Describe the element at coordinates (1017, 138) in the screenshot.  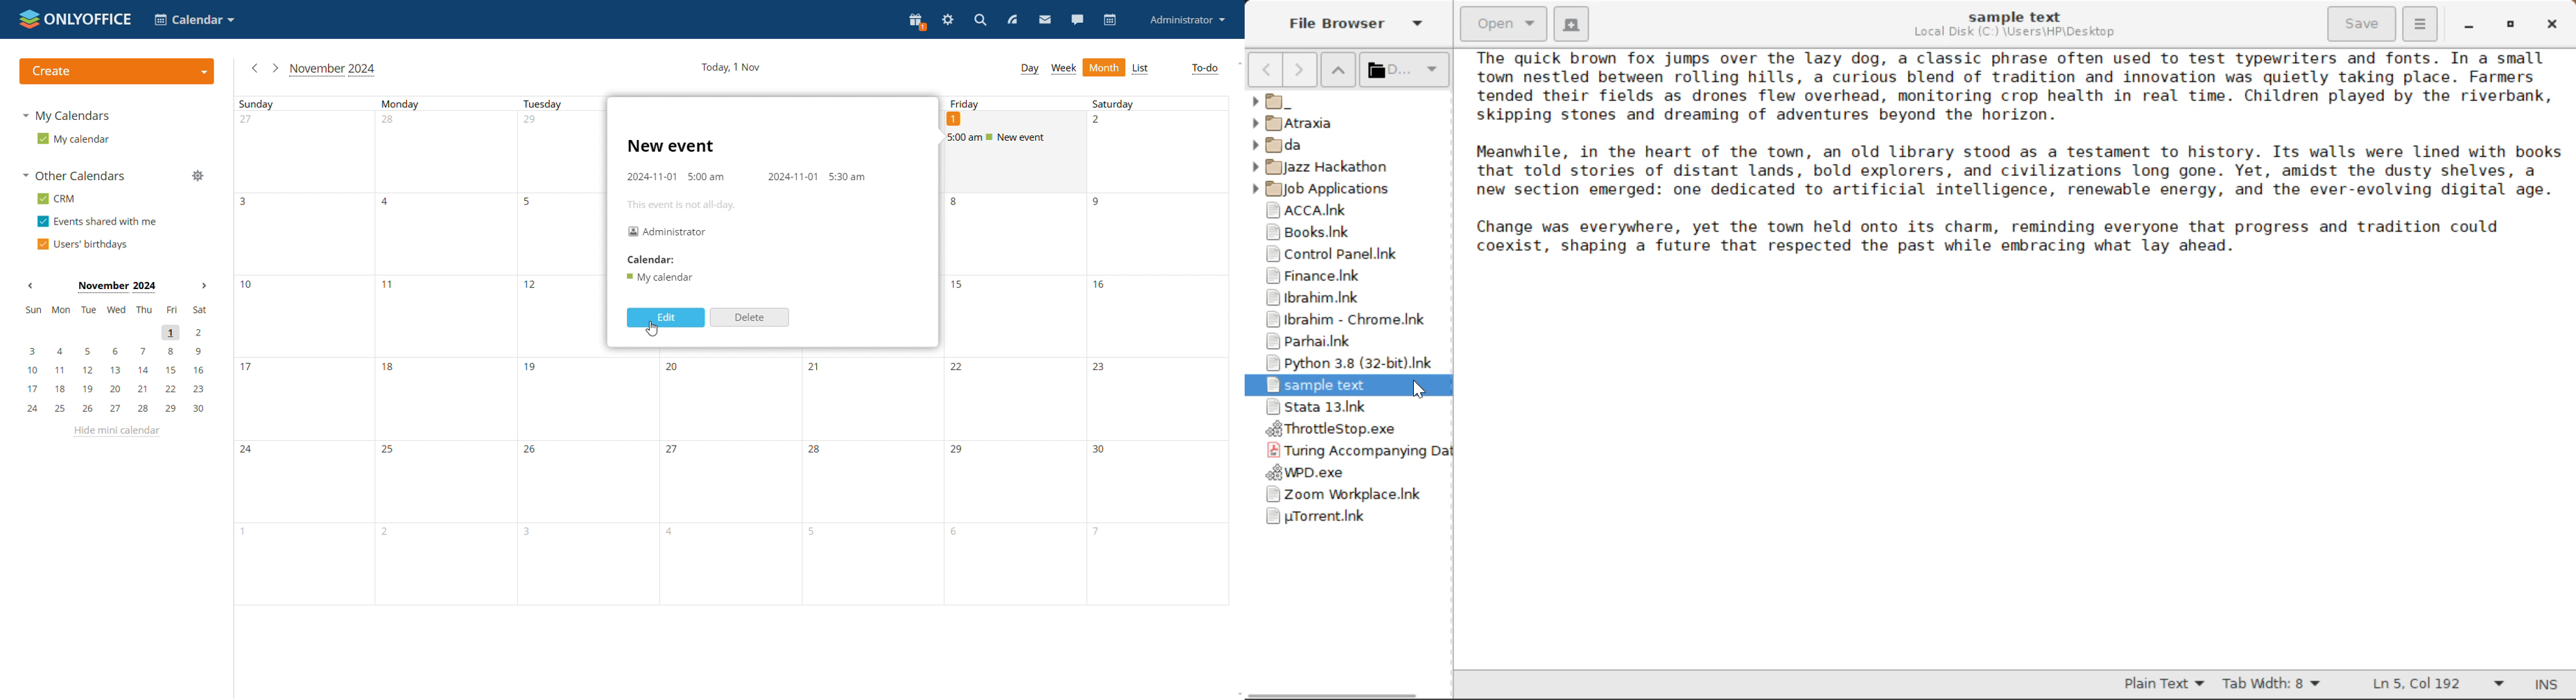
I see `existing event on friday 1st november` at that location.